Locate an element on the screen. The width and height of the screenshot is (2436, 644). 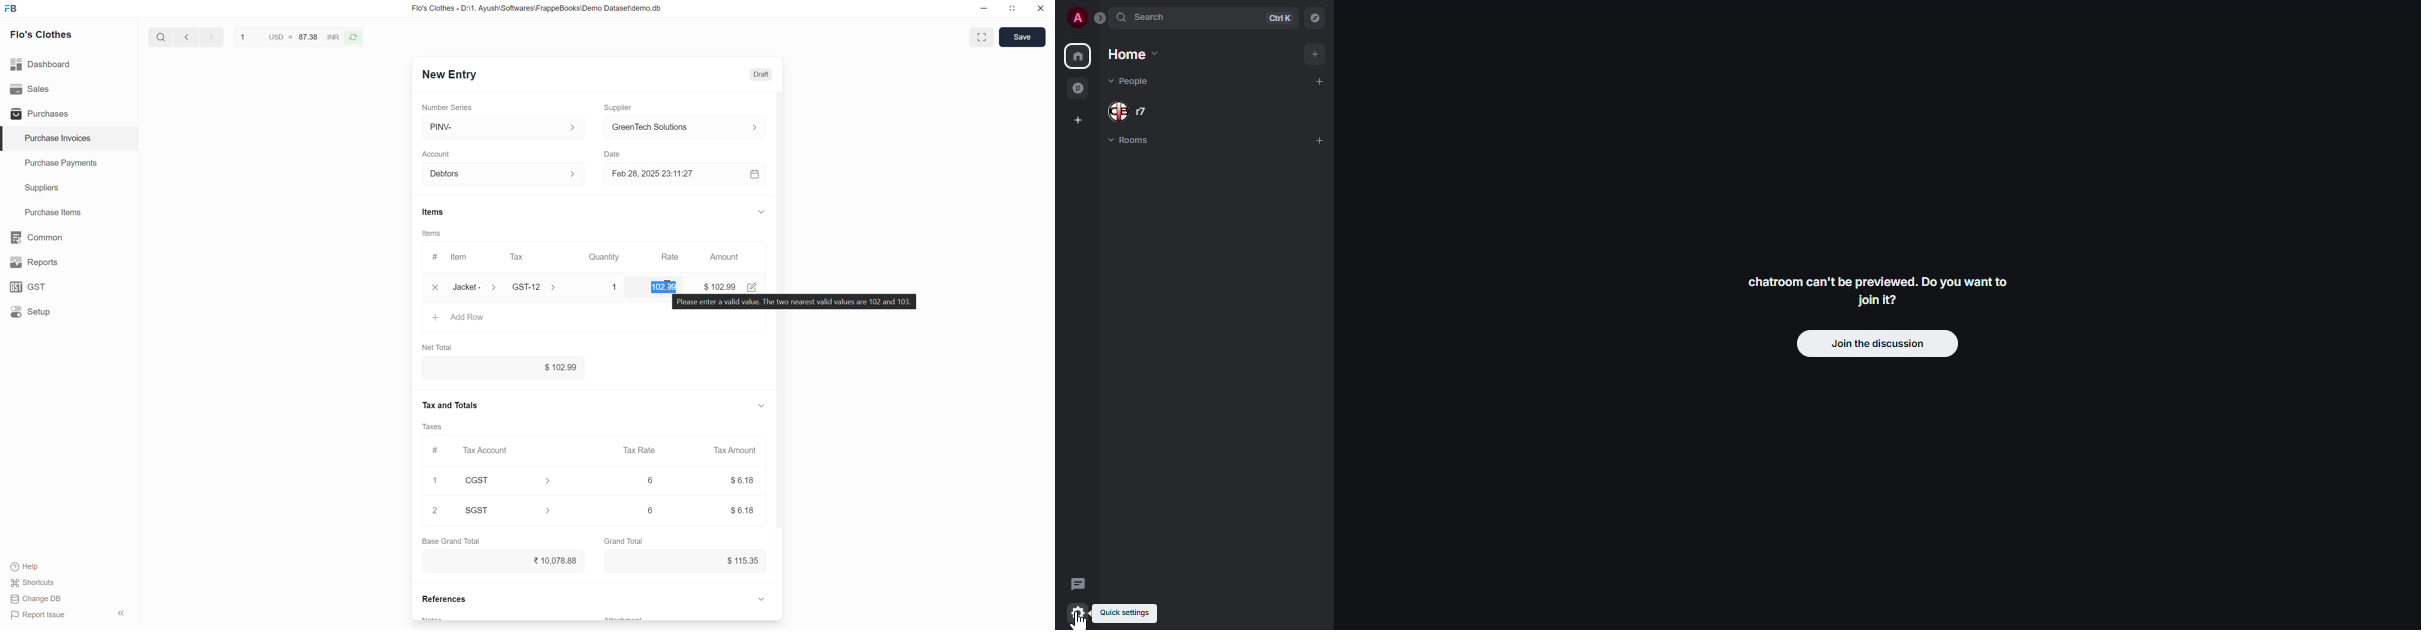
Toggle between form and full width is located at coordinates (983, 37).